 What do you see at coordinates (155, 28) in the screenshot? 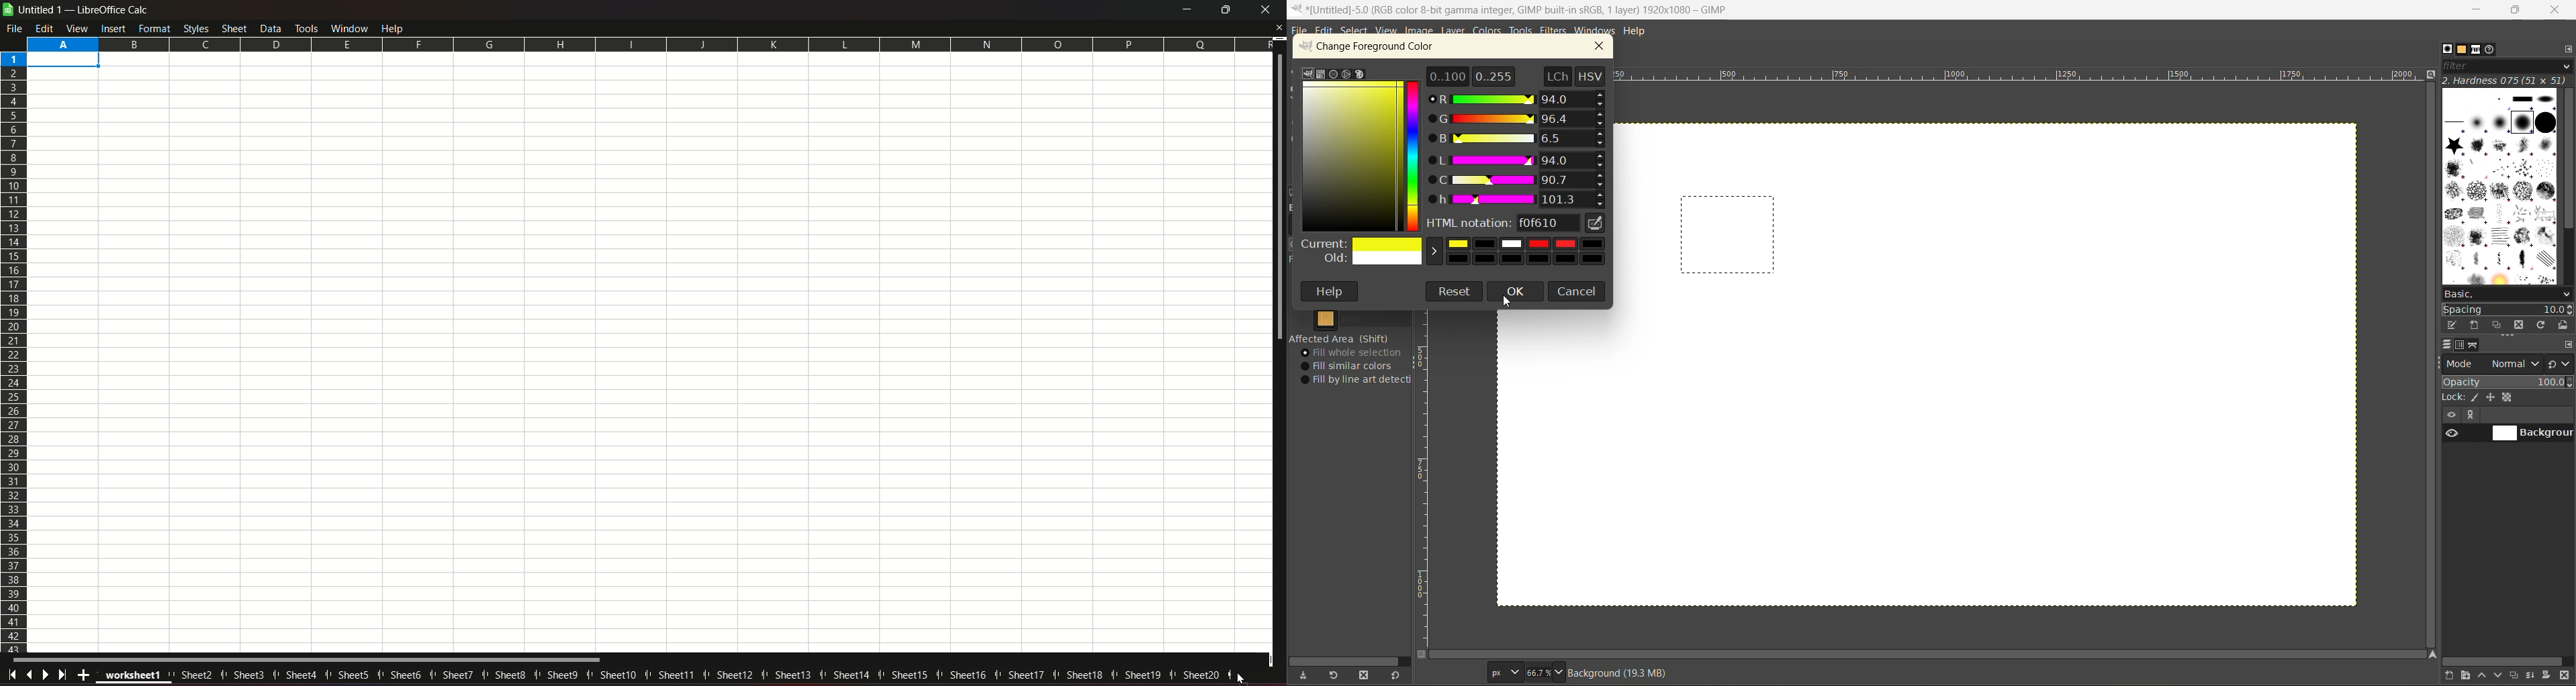
I see `format` at bounding box center [155, 28].